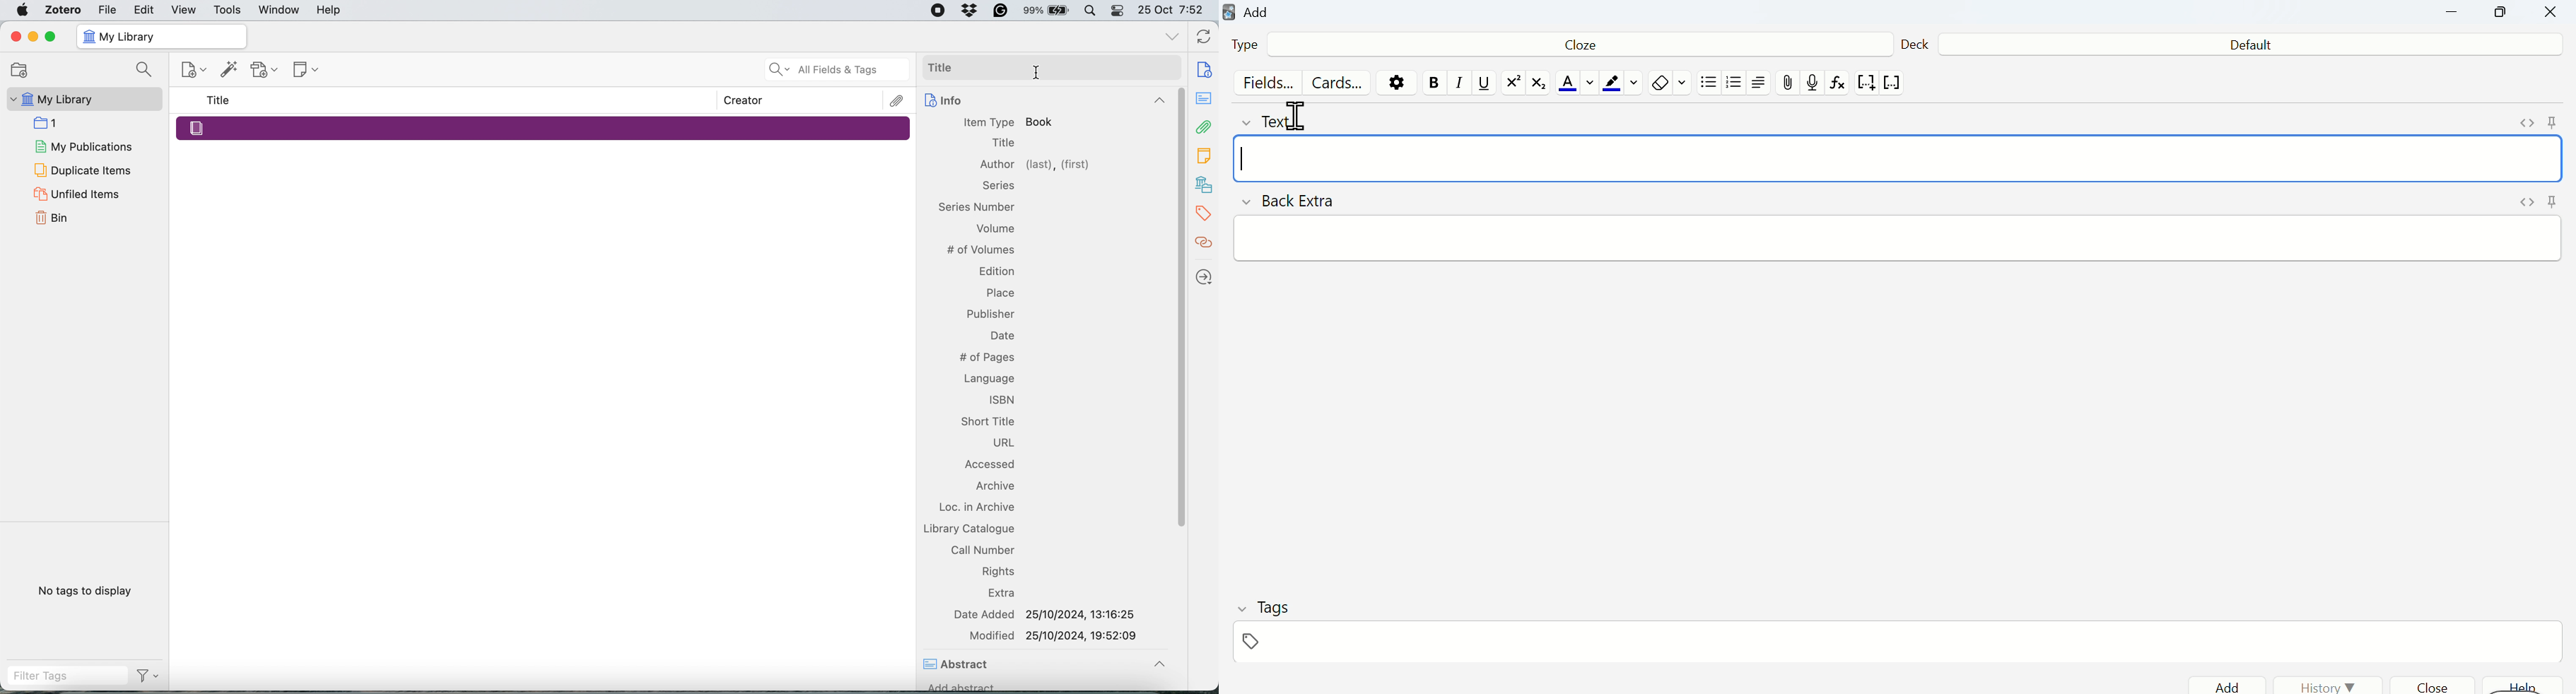 Image resolution: width=2576 pixels, height=700 pixels. What do you see at coordinates (2249, 46) in the screenshot?
I see `Default` at bounding box center [2249, 46].